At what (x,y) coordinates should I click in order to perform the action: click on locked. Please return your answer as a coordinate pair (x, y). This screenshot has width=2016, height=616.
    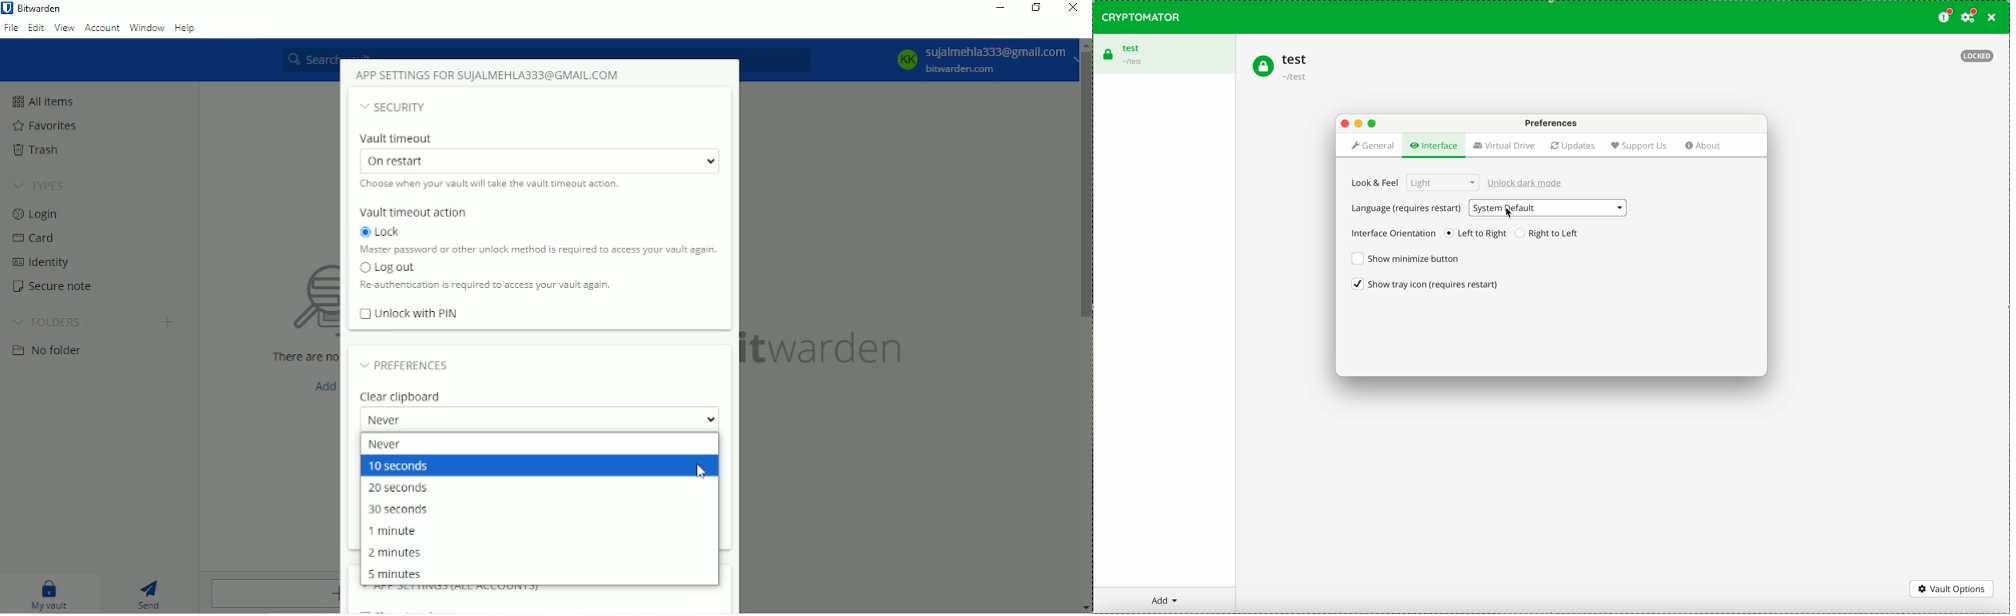
    Looking at the image, I should click on (1977, 56).